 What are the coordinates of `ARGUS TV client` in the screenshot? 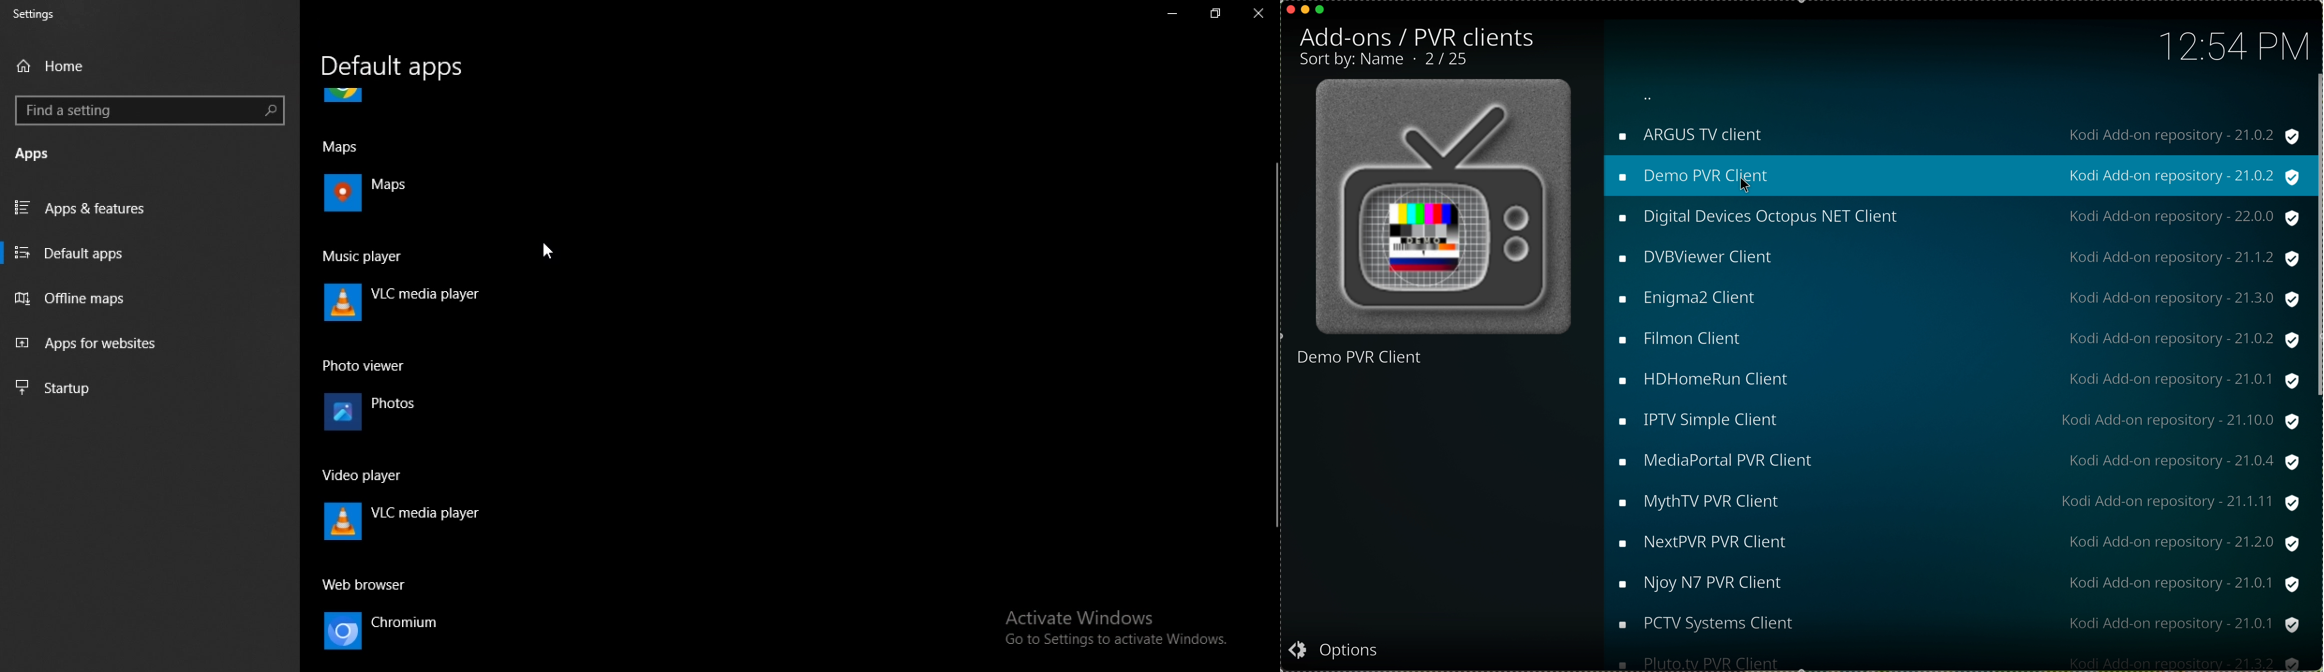 It's located at (1704, 137).